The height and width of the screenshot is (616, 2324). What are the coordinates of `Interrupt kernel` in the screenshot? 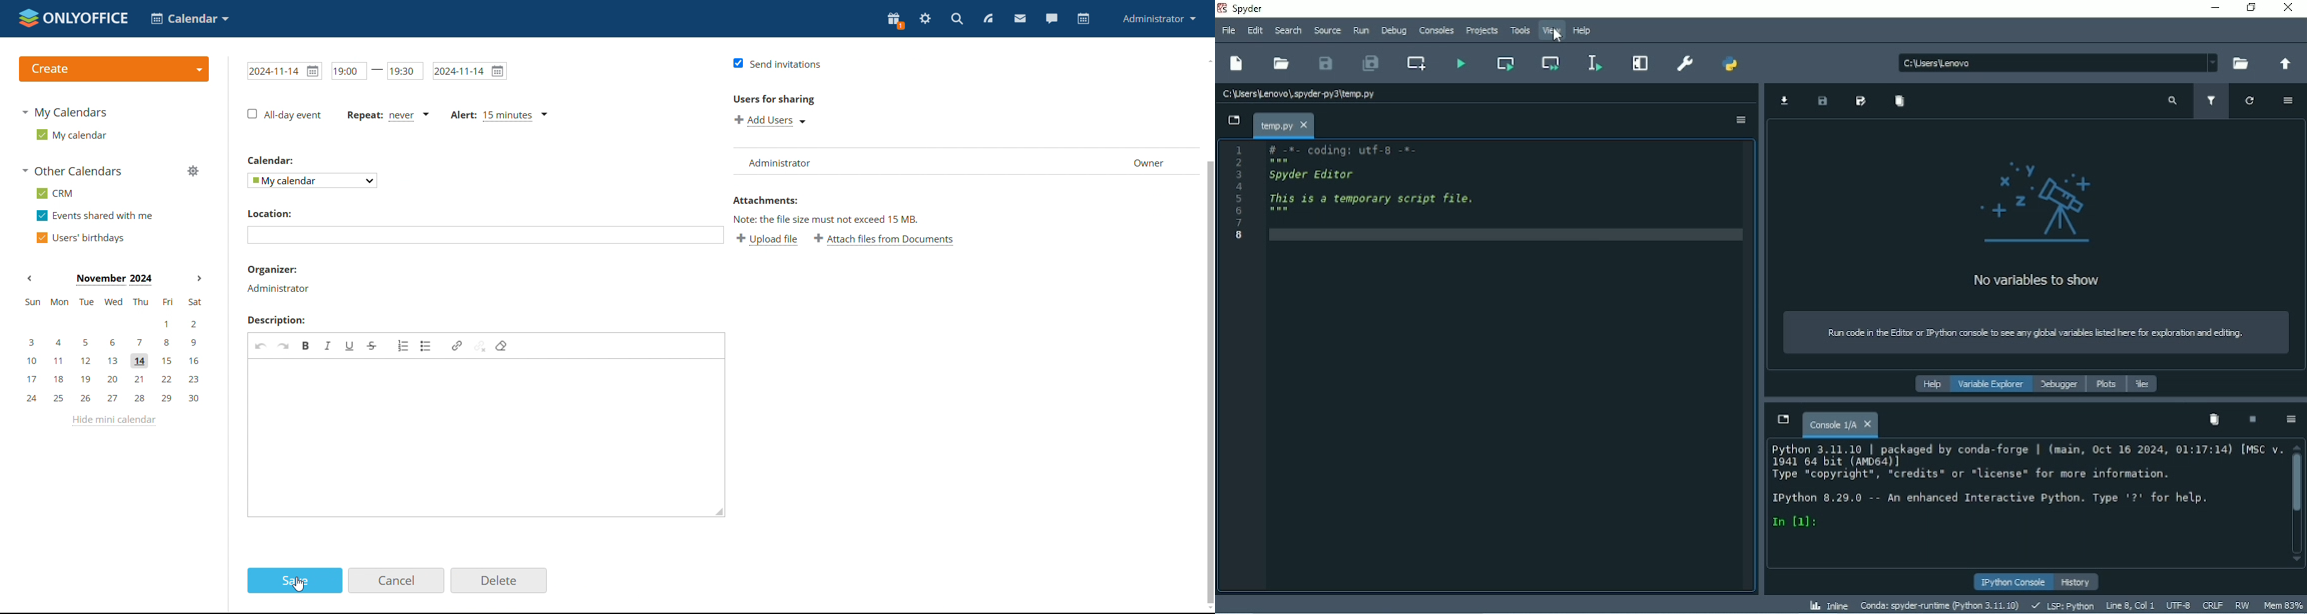 It's located at (2252, 420).